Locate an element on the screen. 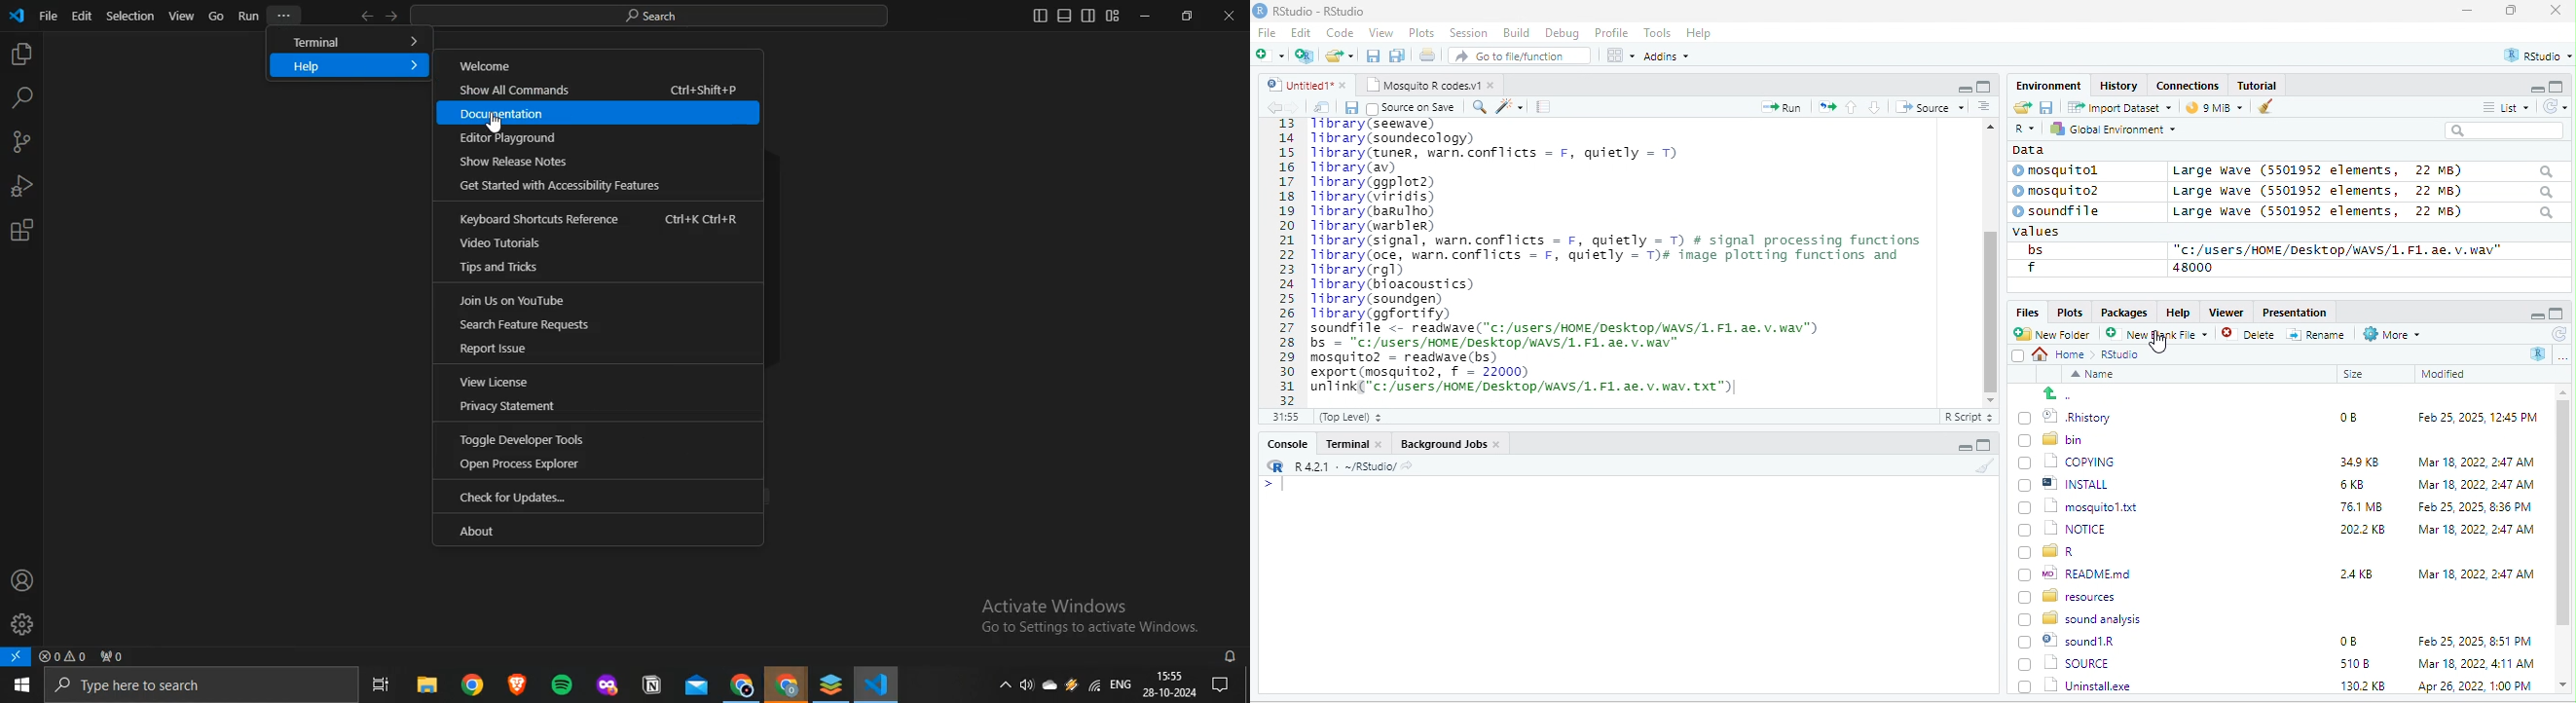  down is located at coordinates (1875, 106).